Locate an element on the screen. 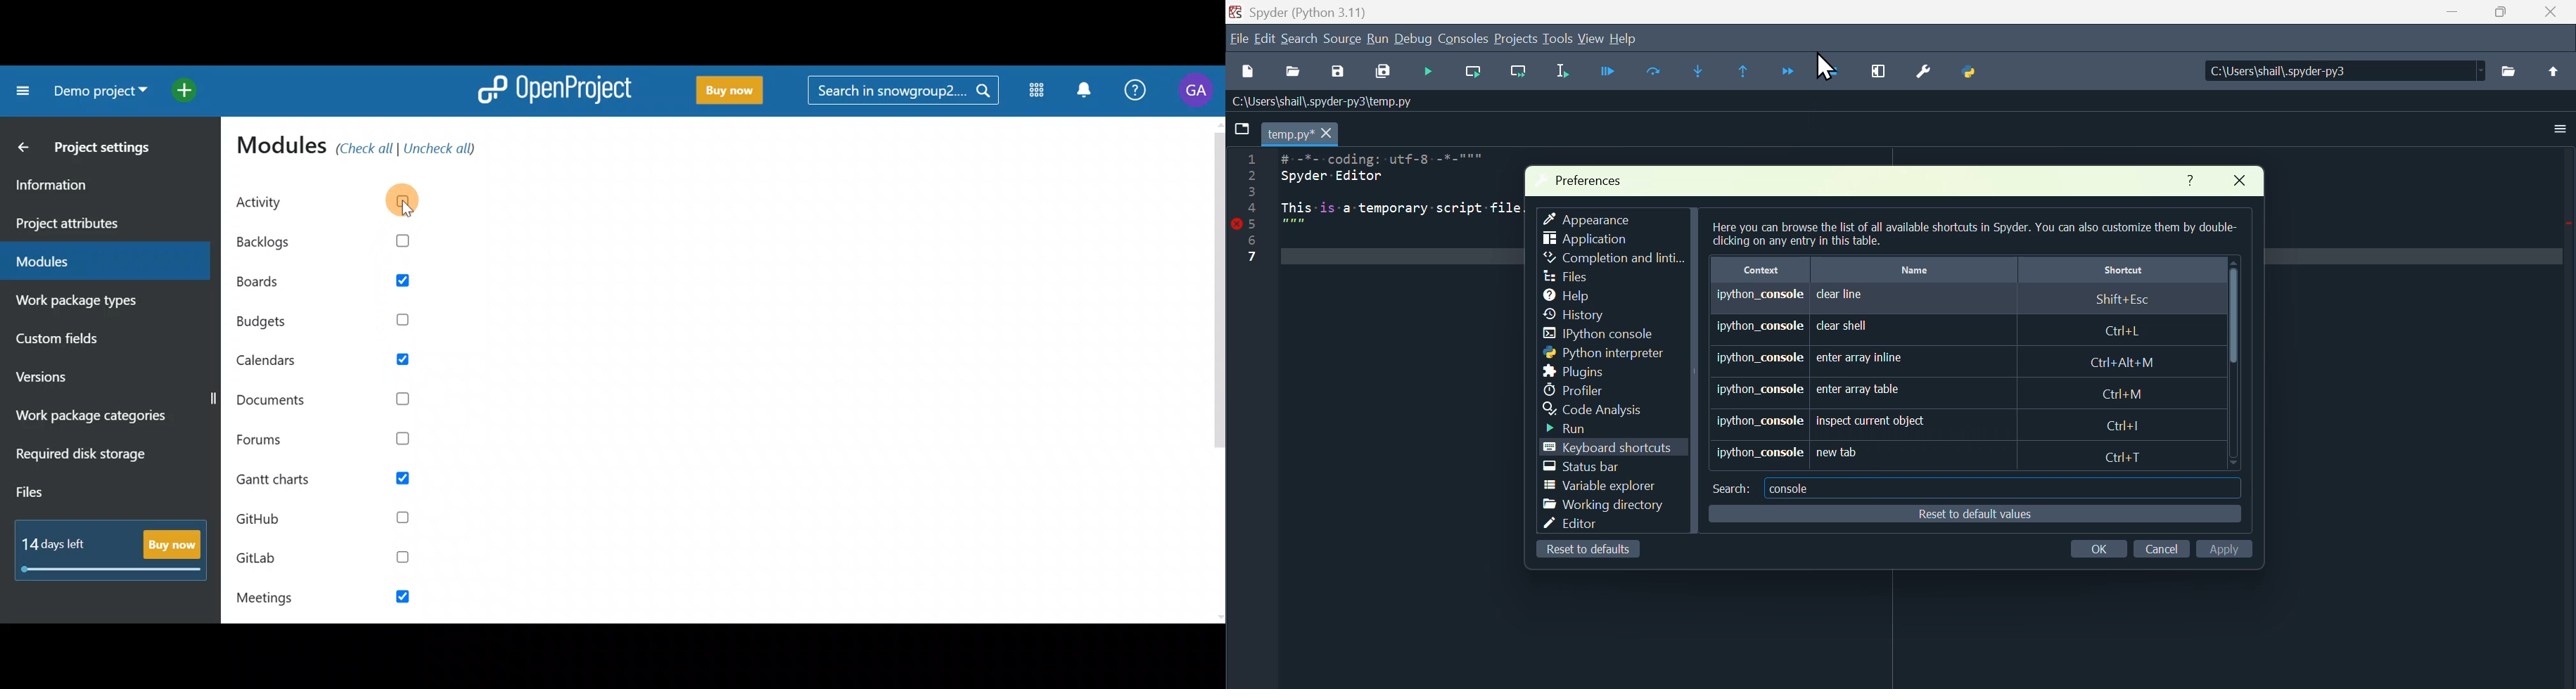 This screenshot has width=2576, height=700. Run is located at coordinates (1381, 41).